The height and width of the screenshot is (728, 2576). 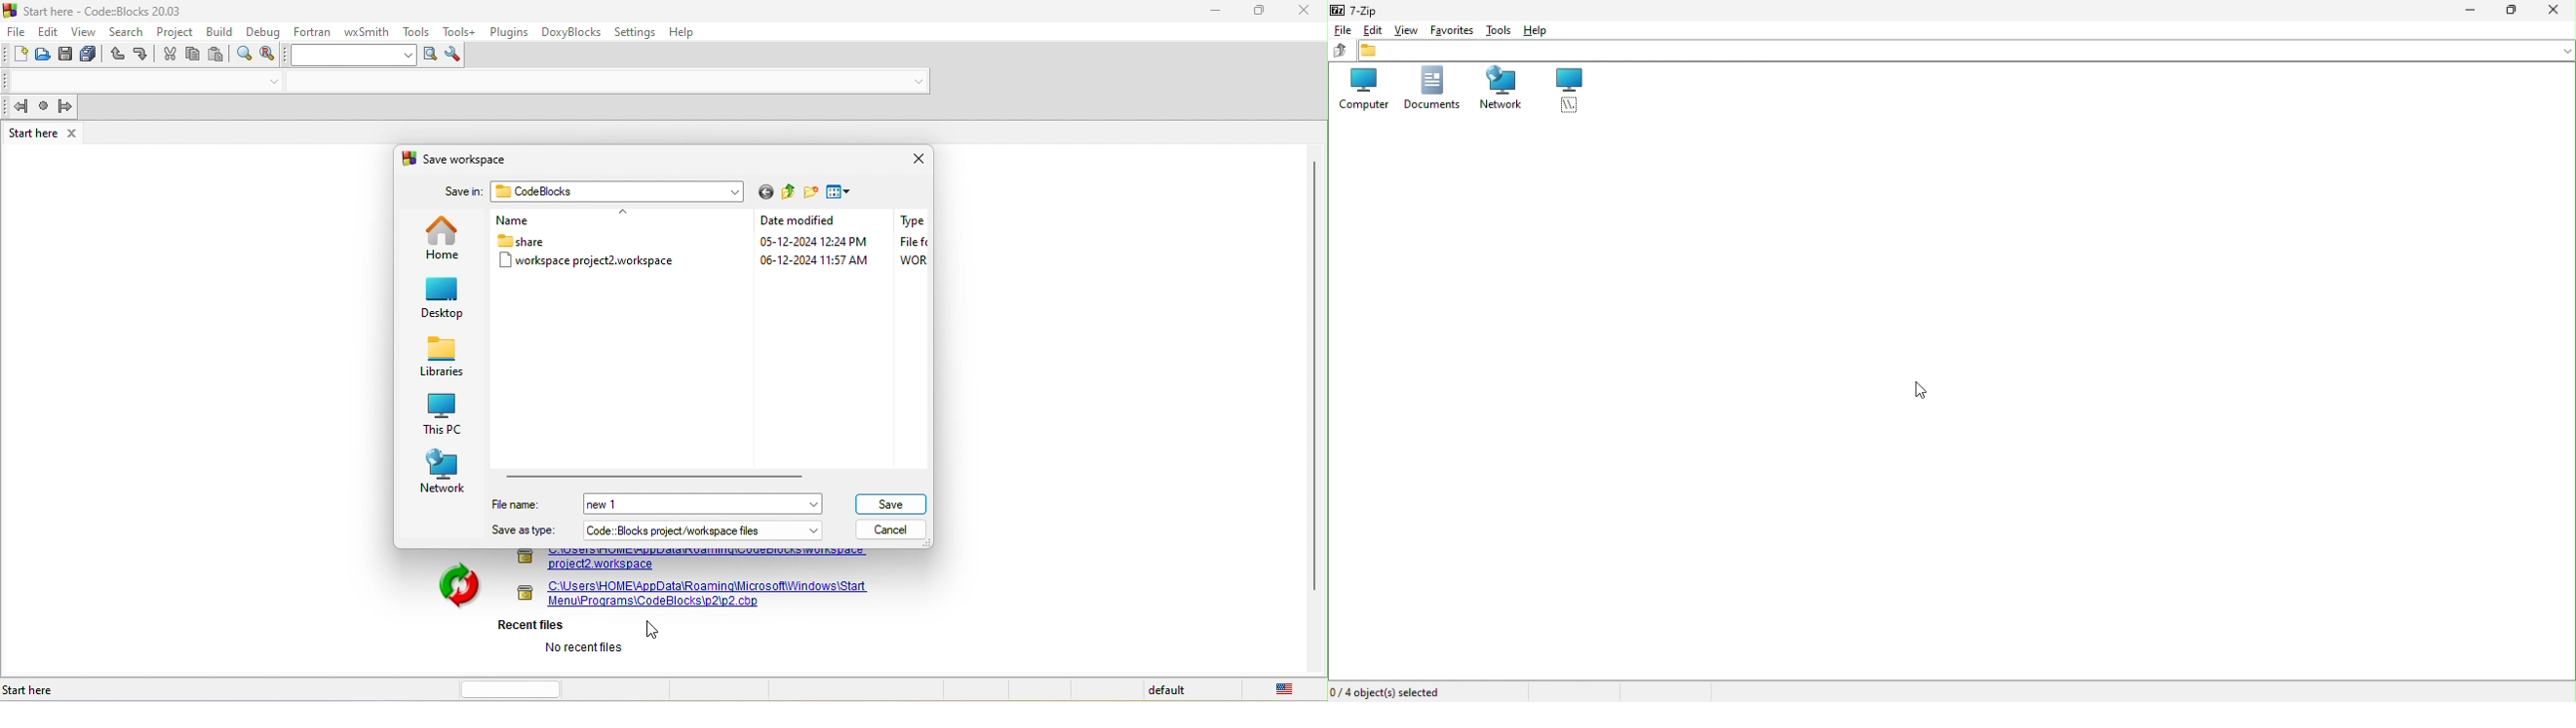 What do you see at coordinates (312, 30) in the screenshot?
I see `fortran` at bounding box center [312, 30].